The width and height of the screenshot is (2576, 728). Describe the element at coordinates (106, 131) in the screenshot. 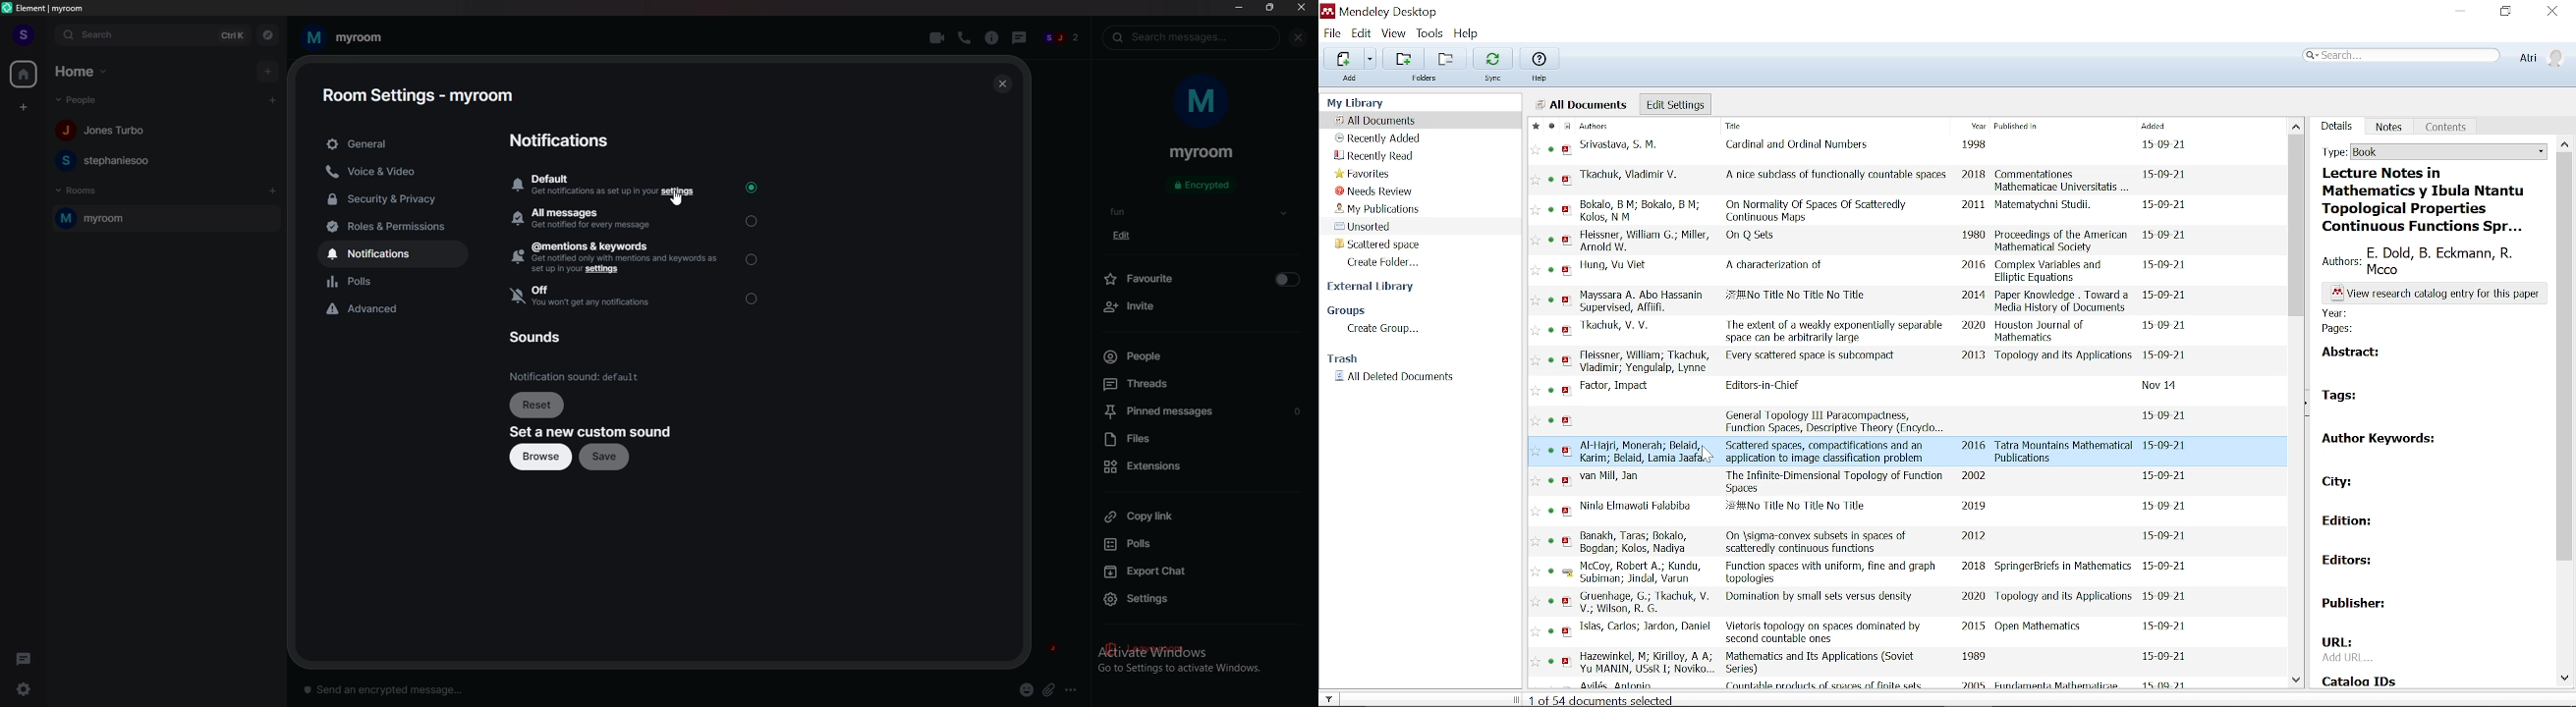

I see `people` at that location.